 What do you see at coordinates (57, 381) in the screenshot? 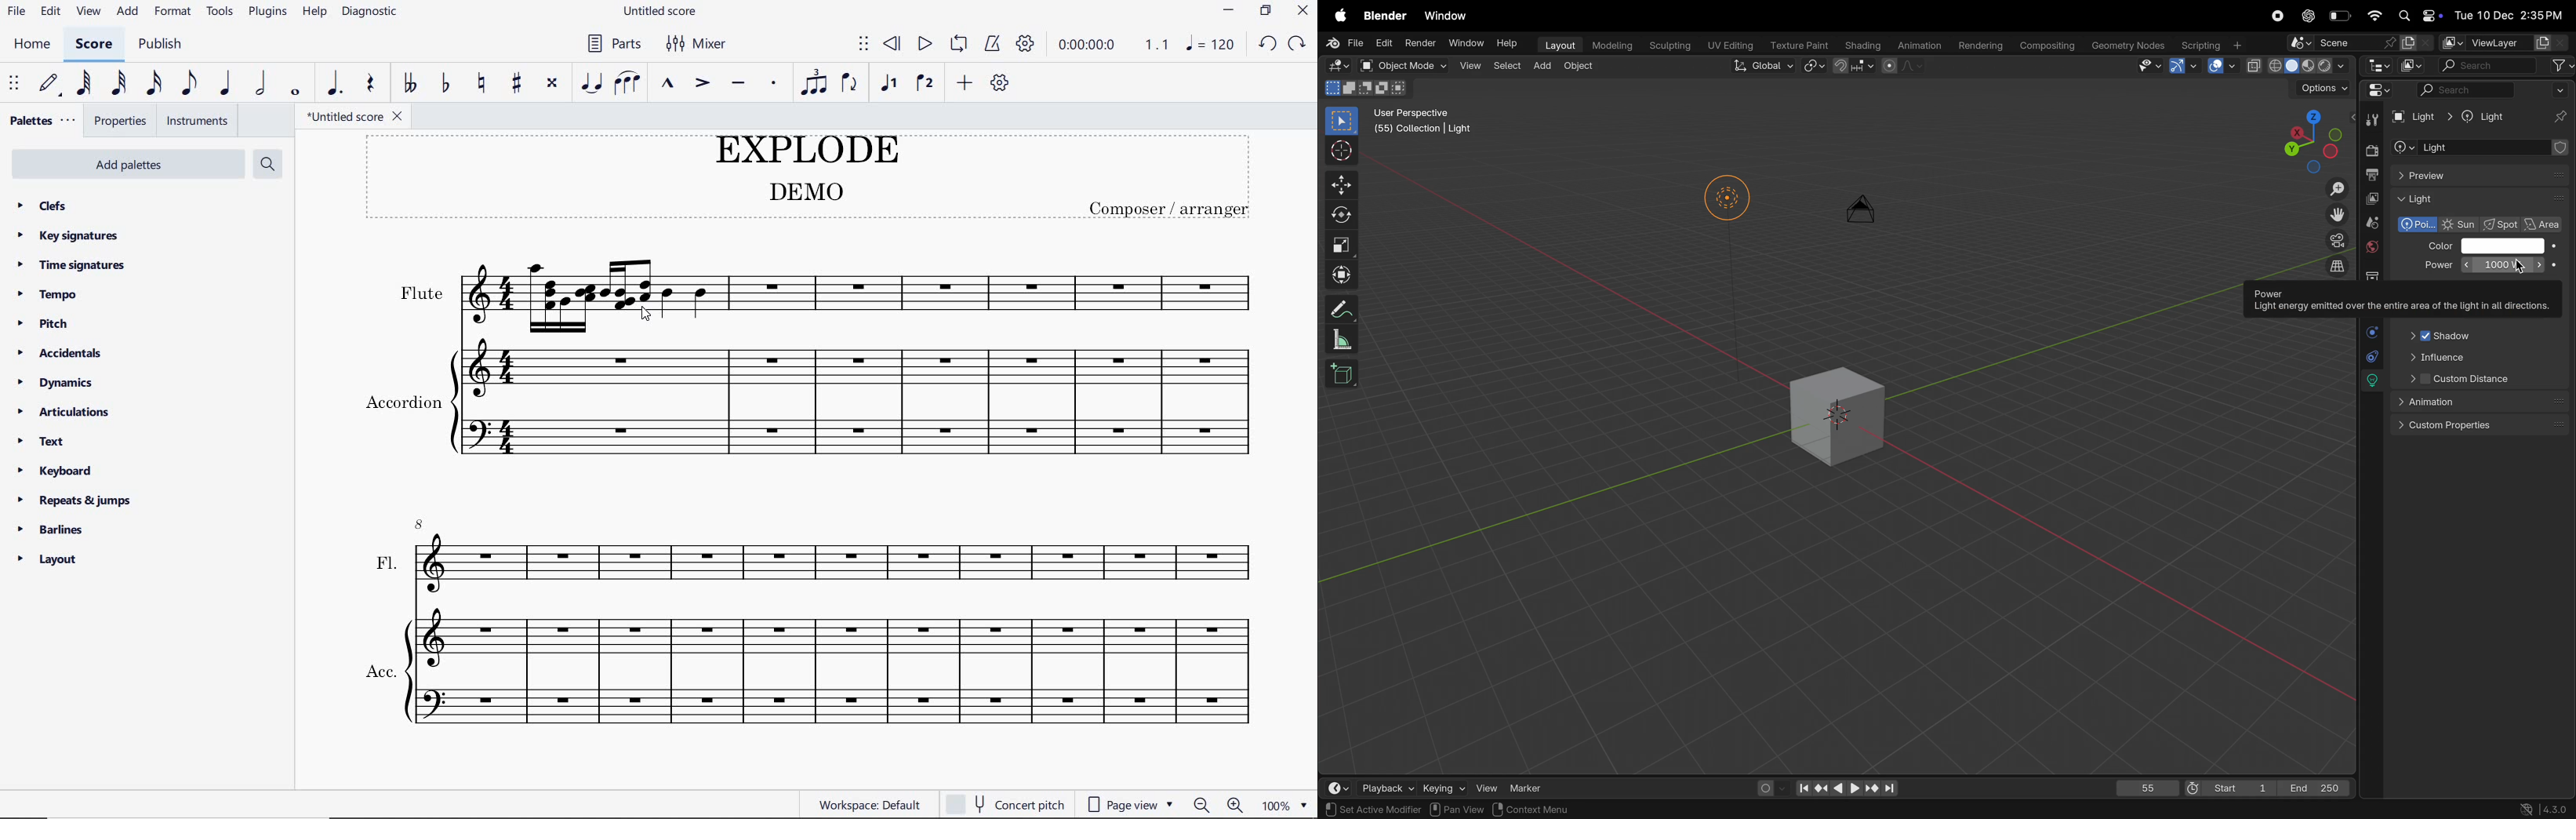
I see `dynamics` at bounding box center [57, 381].